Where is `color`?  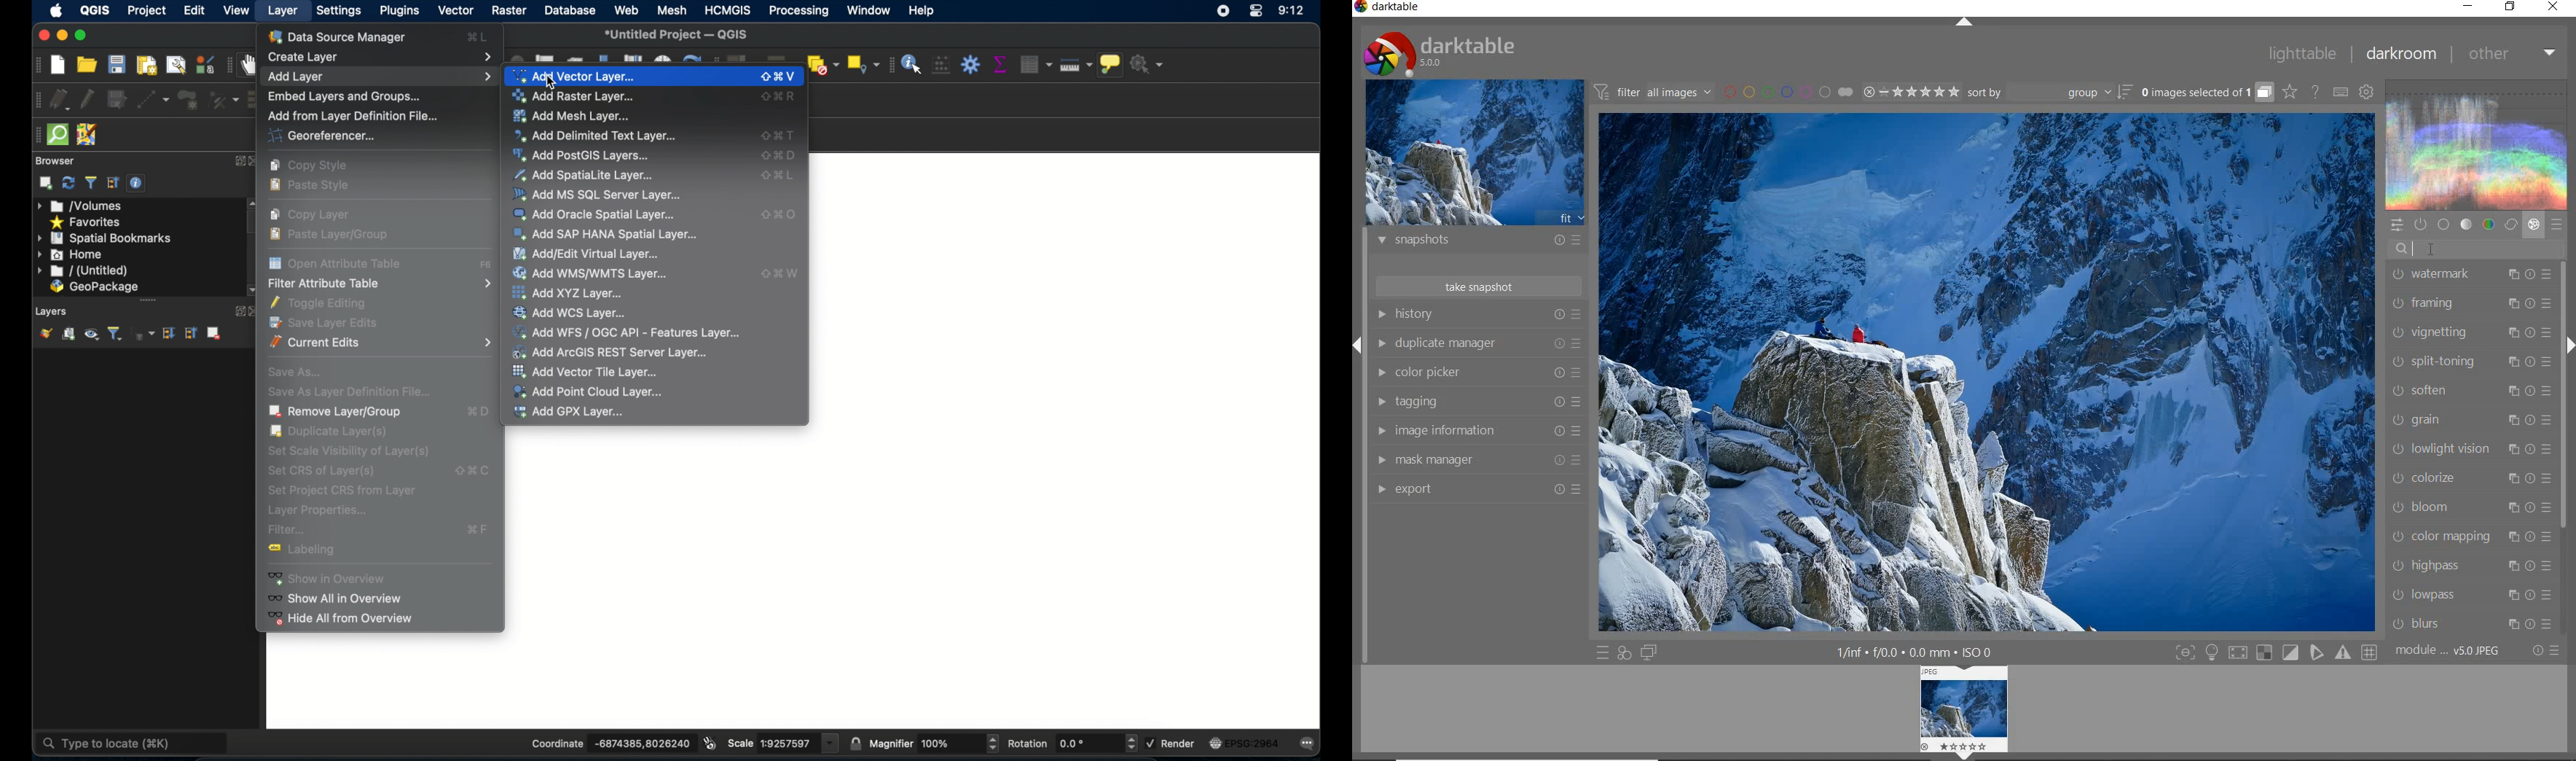 color is located at coordinates (2489, 224).